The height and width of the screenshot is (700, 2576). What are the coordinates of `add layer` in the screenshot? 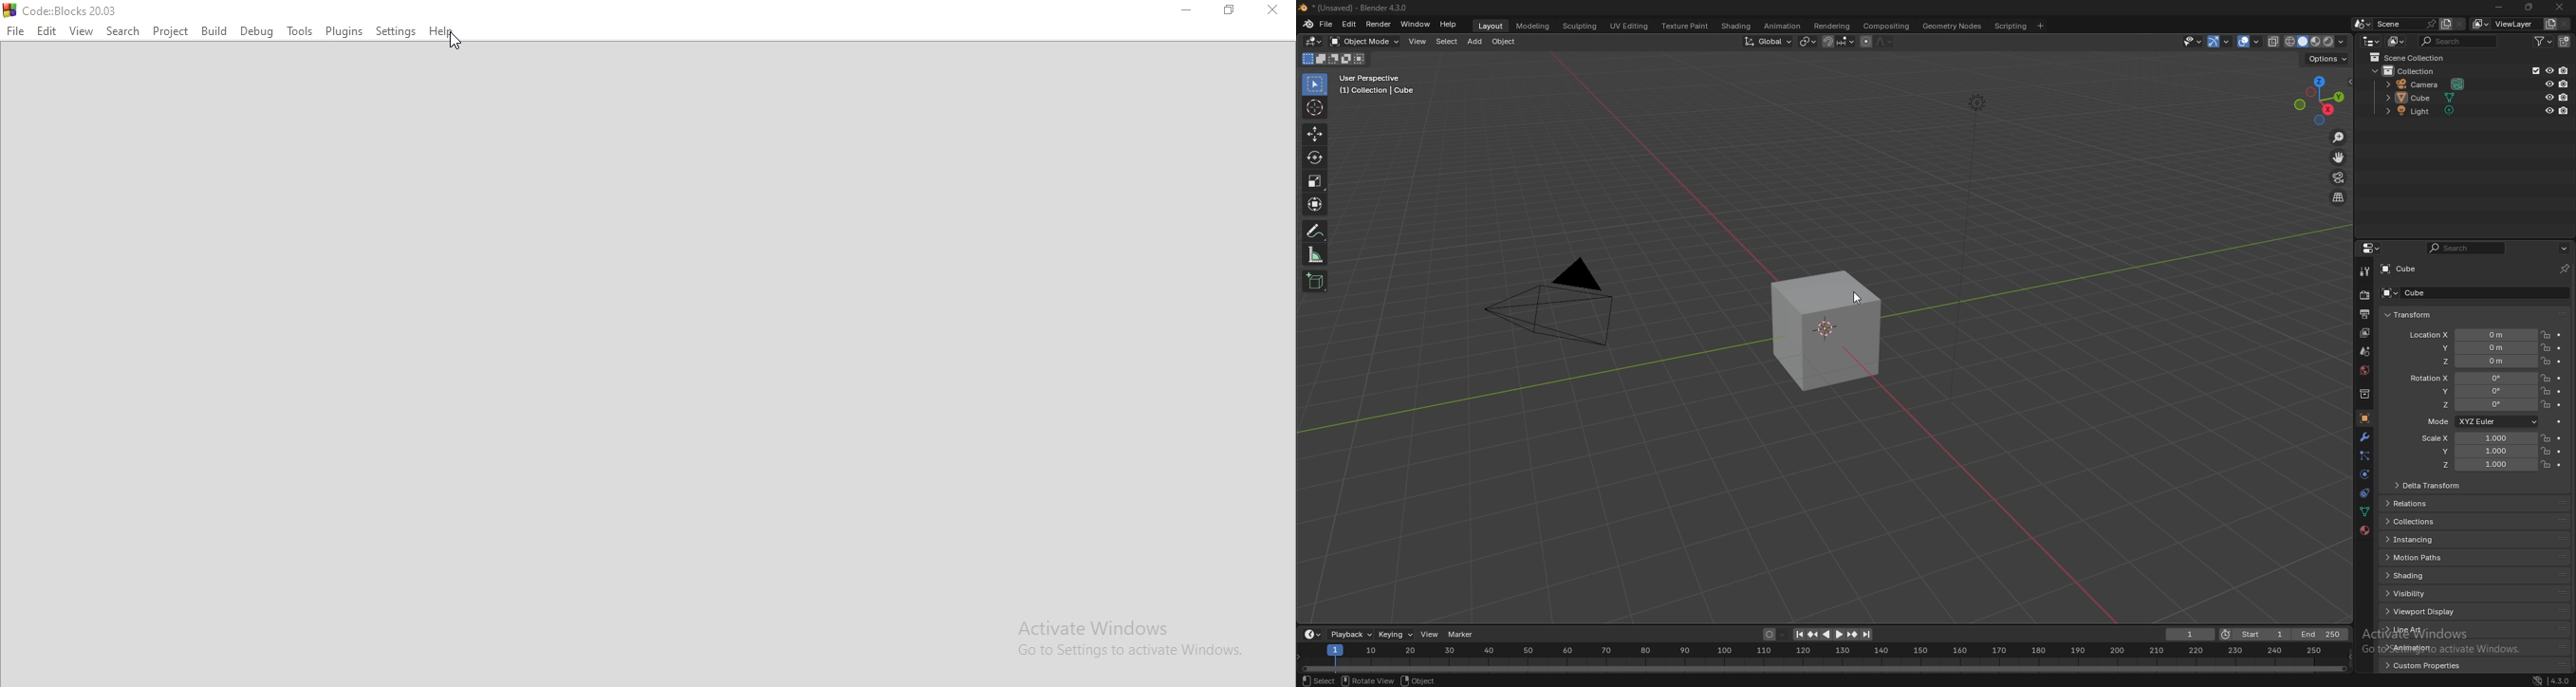 It's located at (2447, 23).